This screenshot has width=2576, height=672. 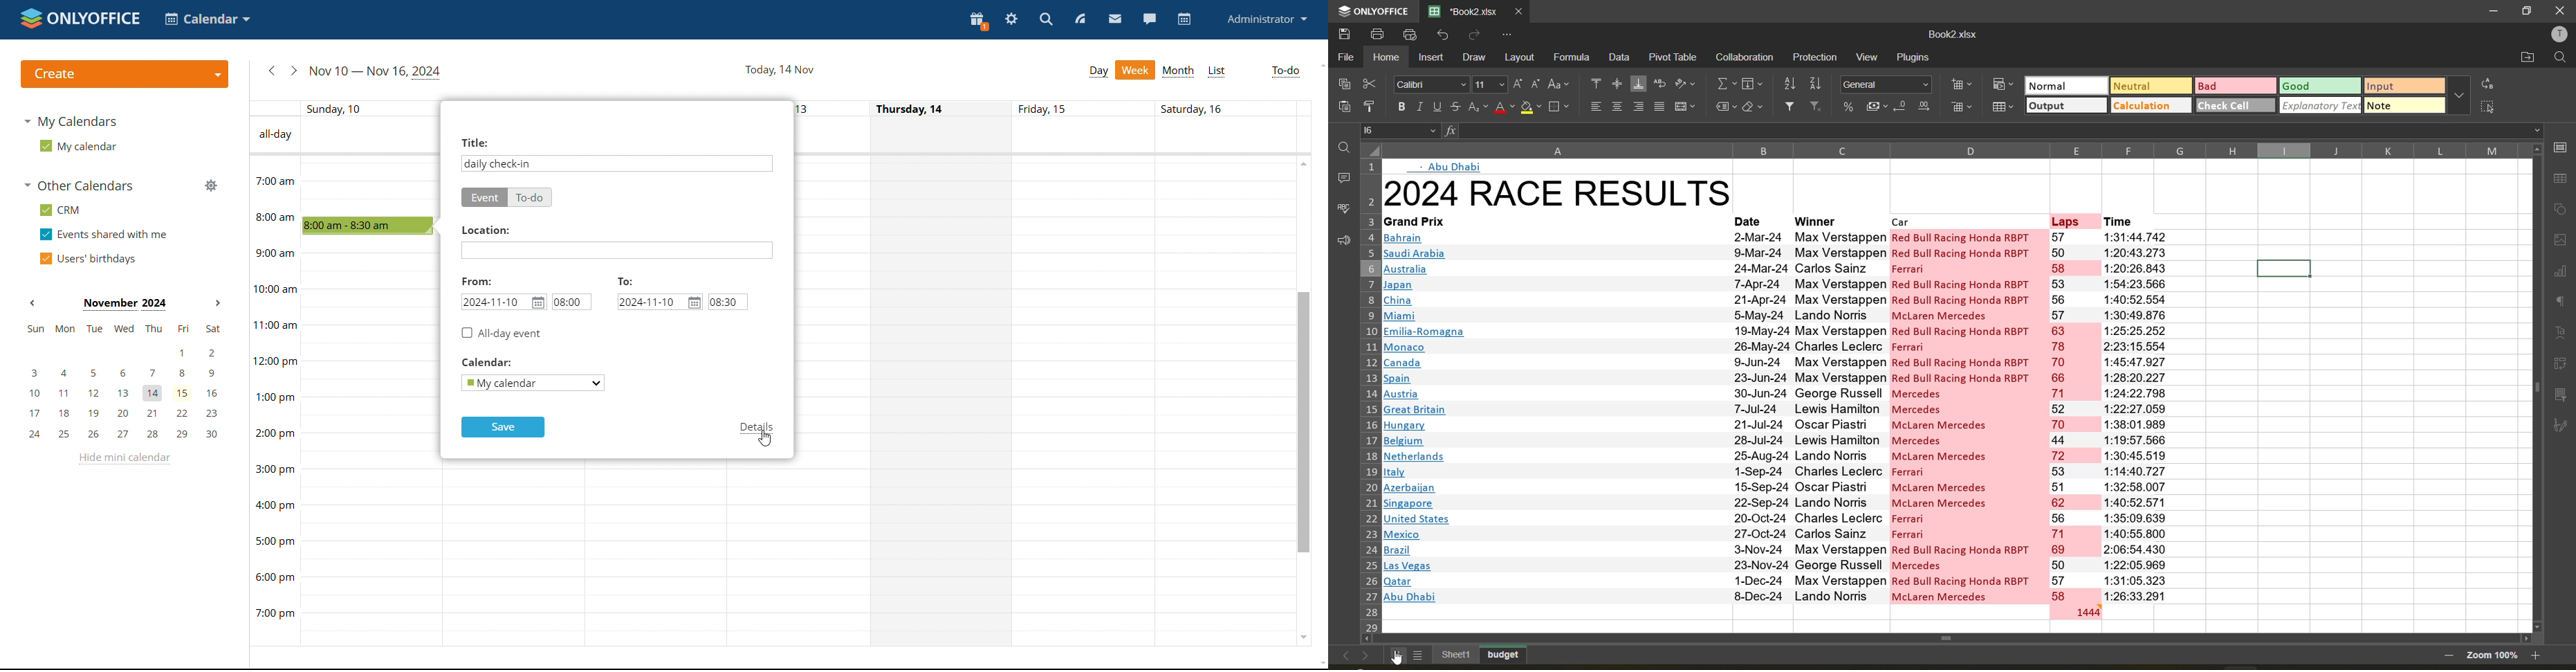 I want to click on chat, so click(x=1149, y=18).